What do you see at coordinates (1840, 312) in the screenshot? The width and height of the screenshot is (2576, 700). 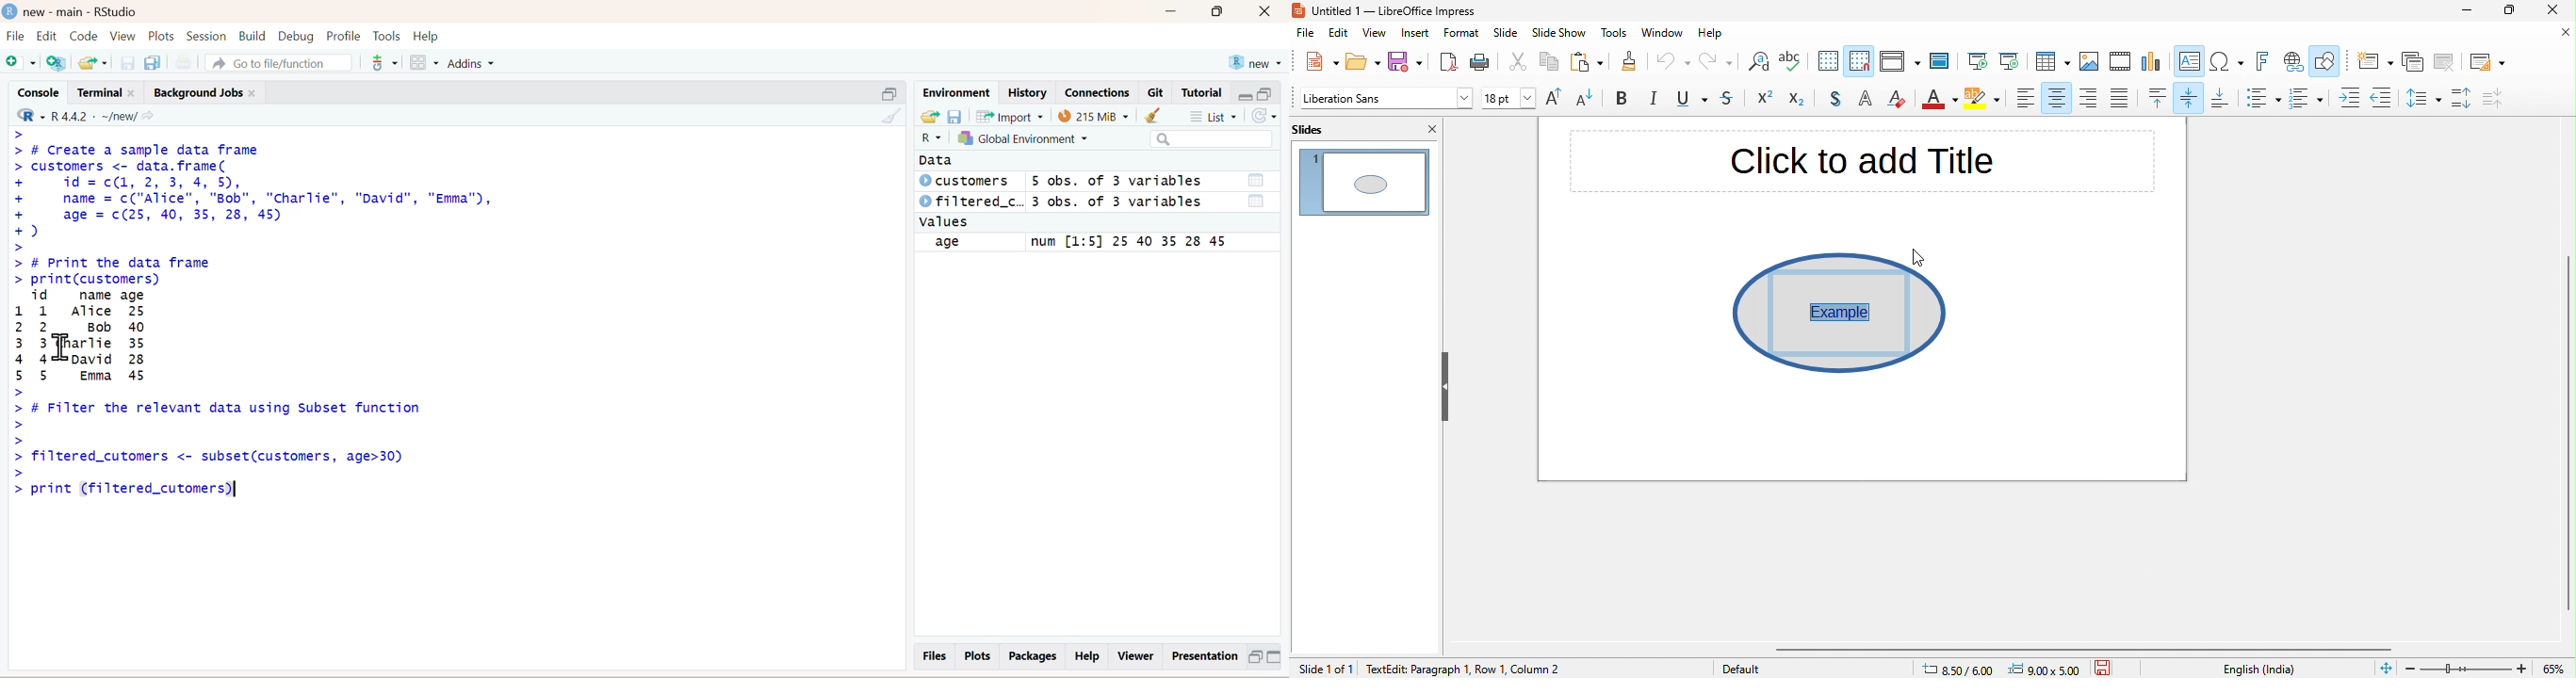 I see `clickable hyperlink inserted on a shape` at bounding box center [1840, 312].